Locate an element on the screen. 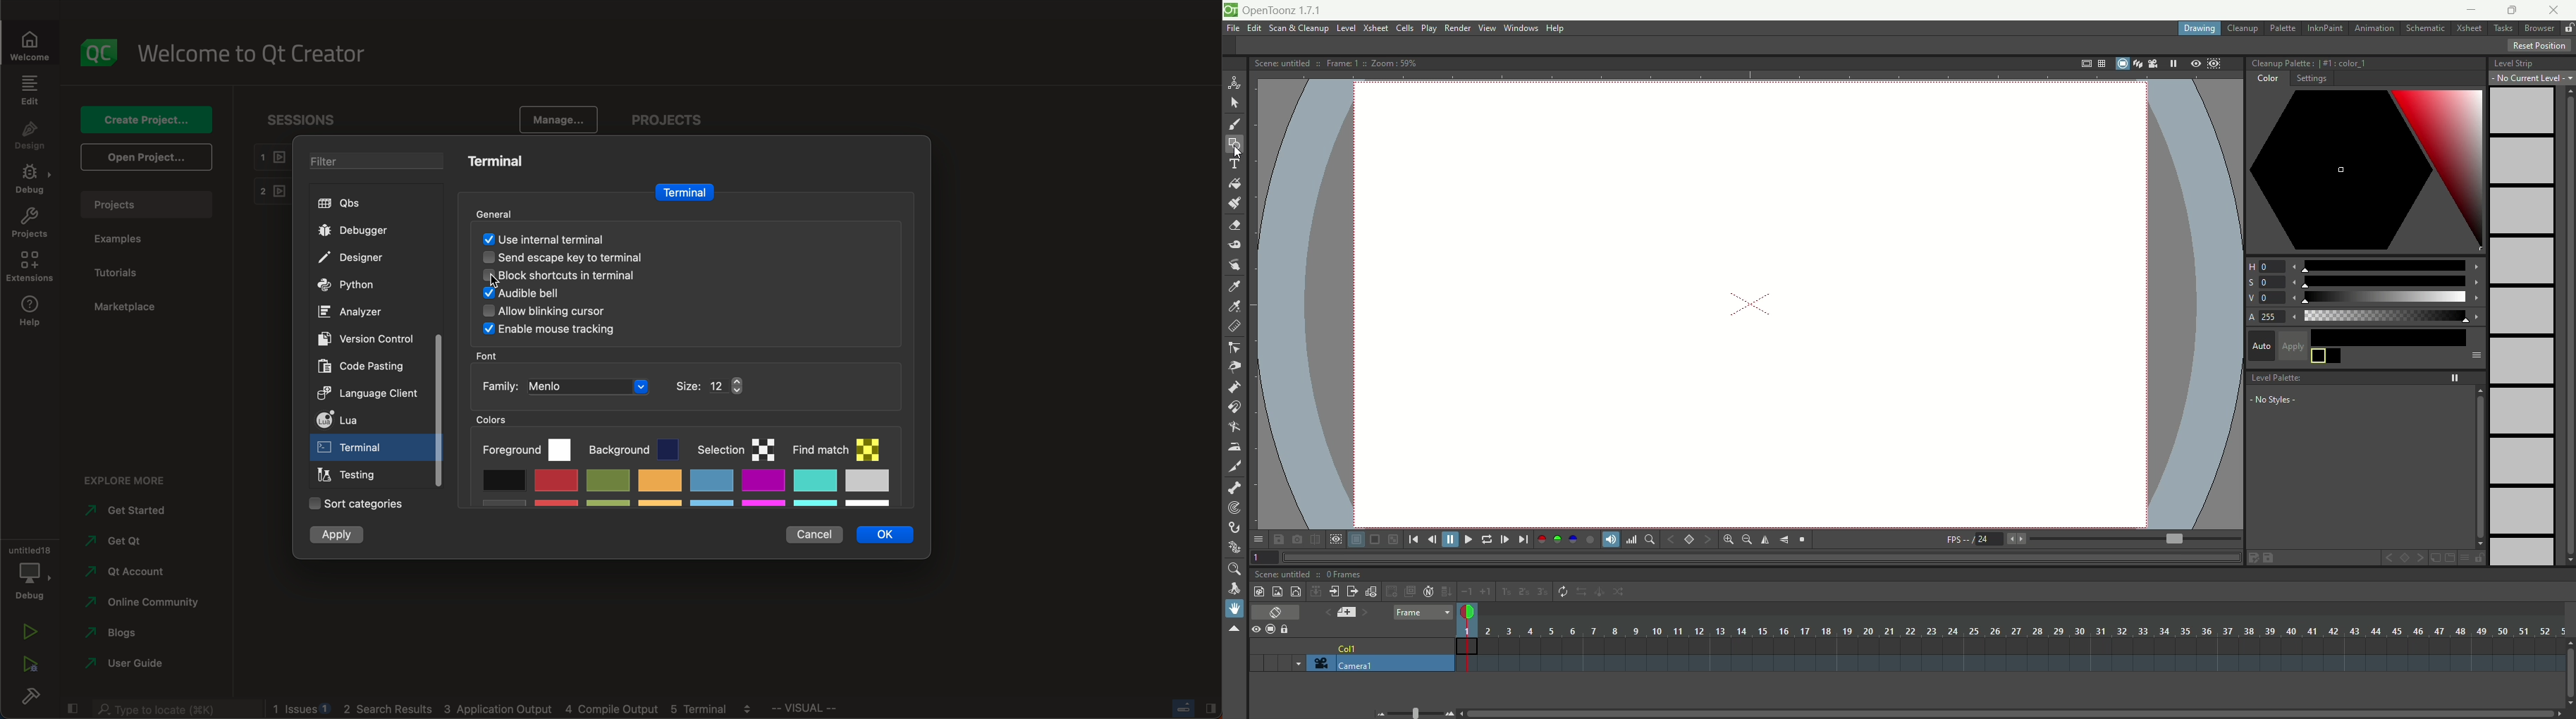 The width and height of the screenshot is (2576, 728). duplicate drawing is located at coordinates (1411, 591).